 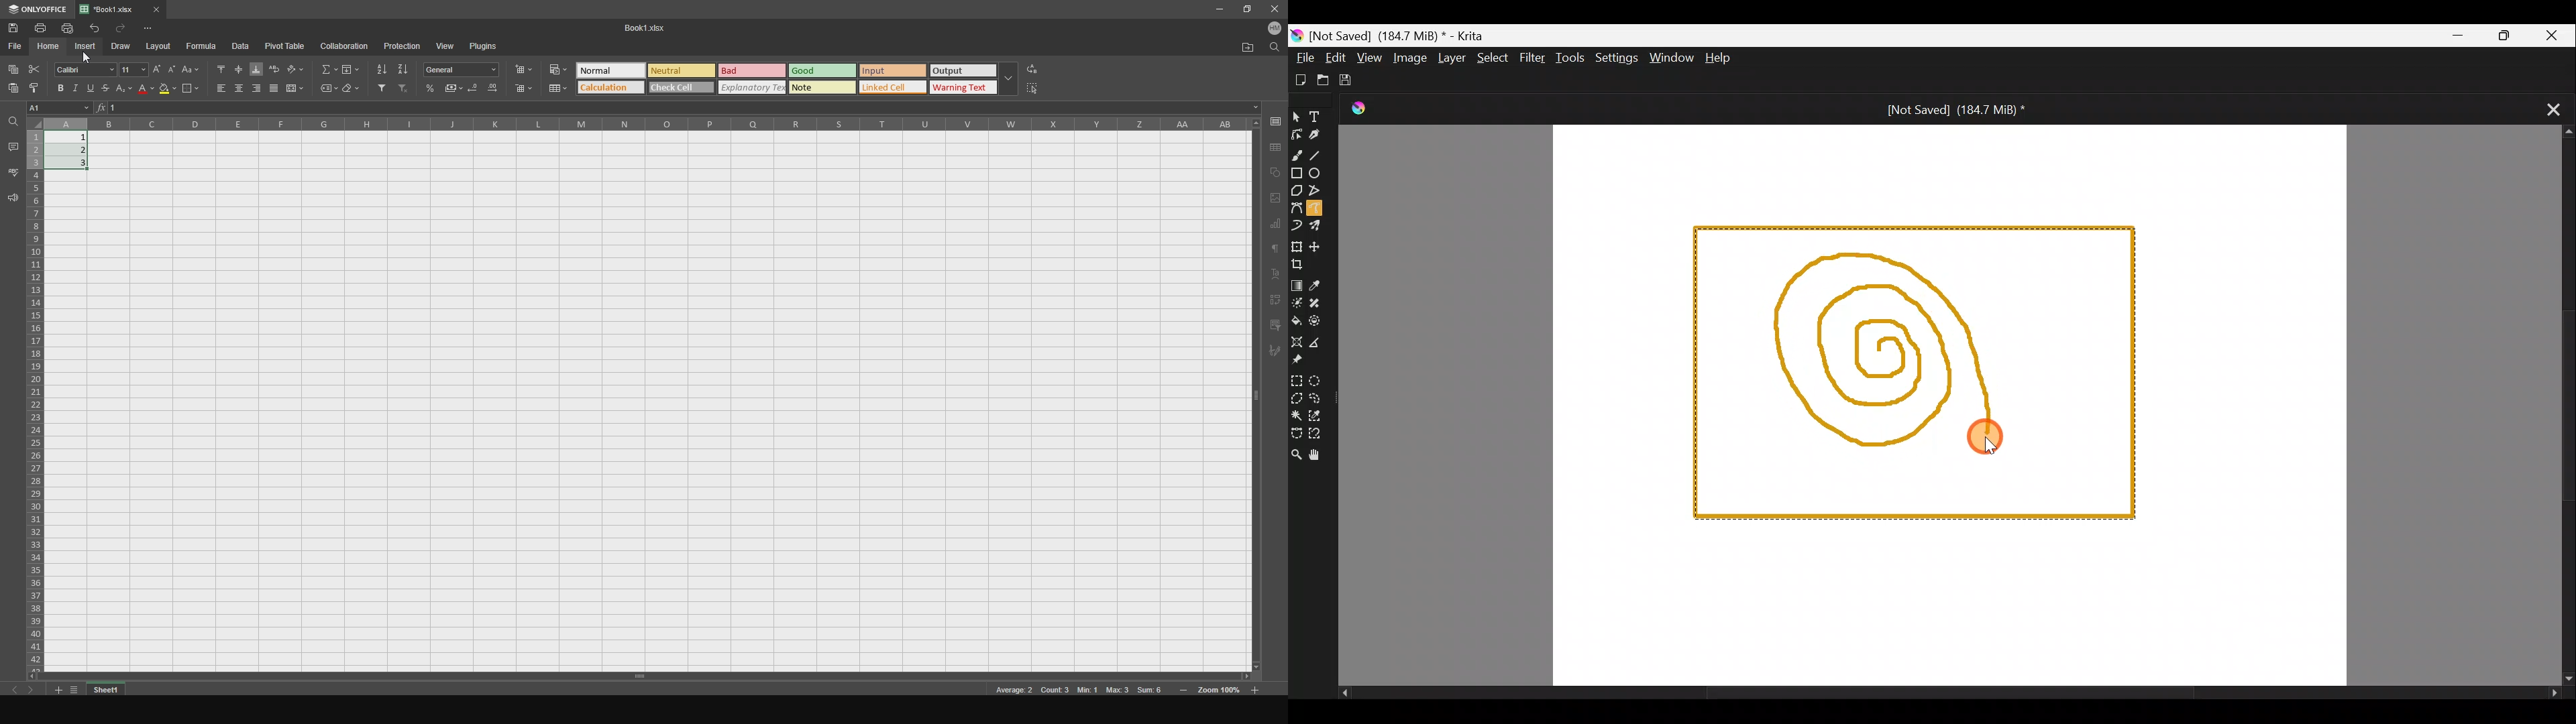 I want to click on Similar colour selection tool, so click(x=1324, y=416).